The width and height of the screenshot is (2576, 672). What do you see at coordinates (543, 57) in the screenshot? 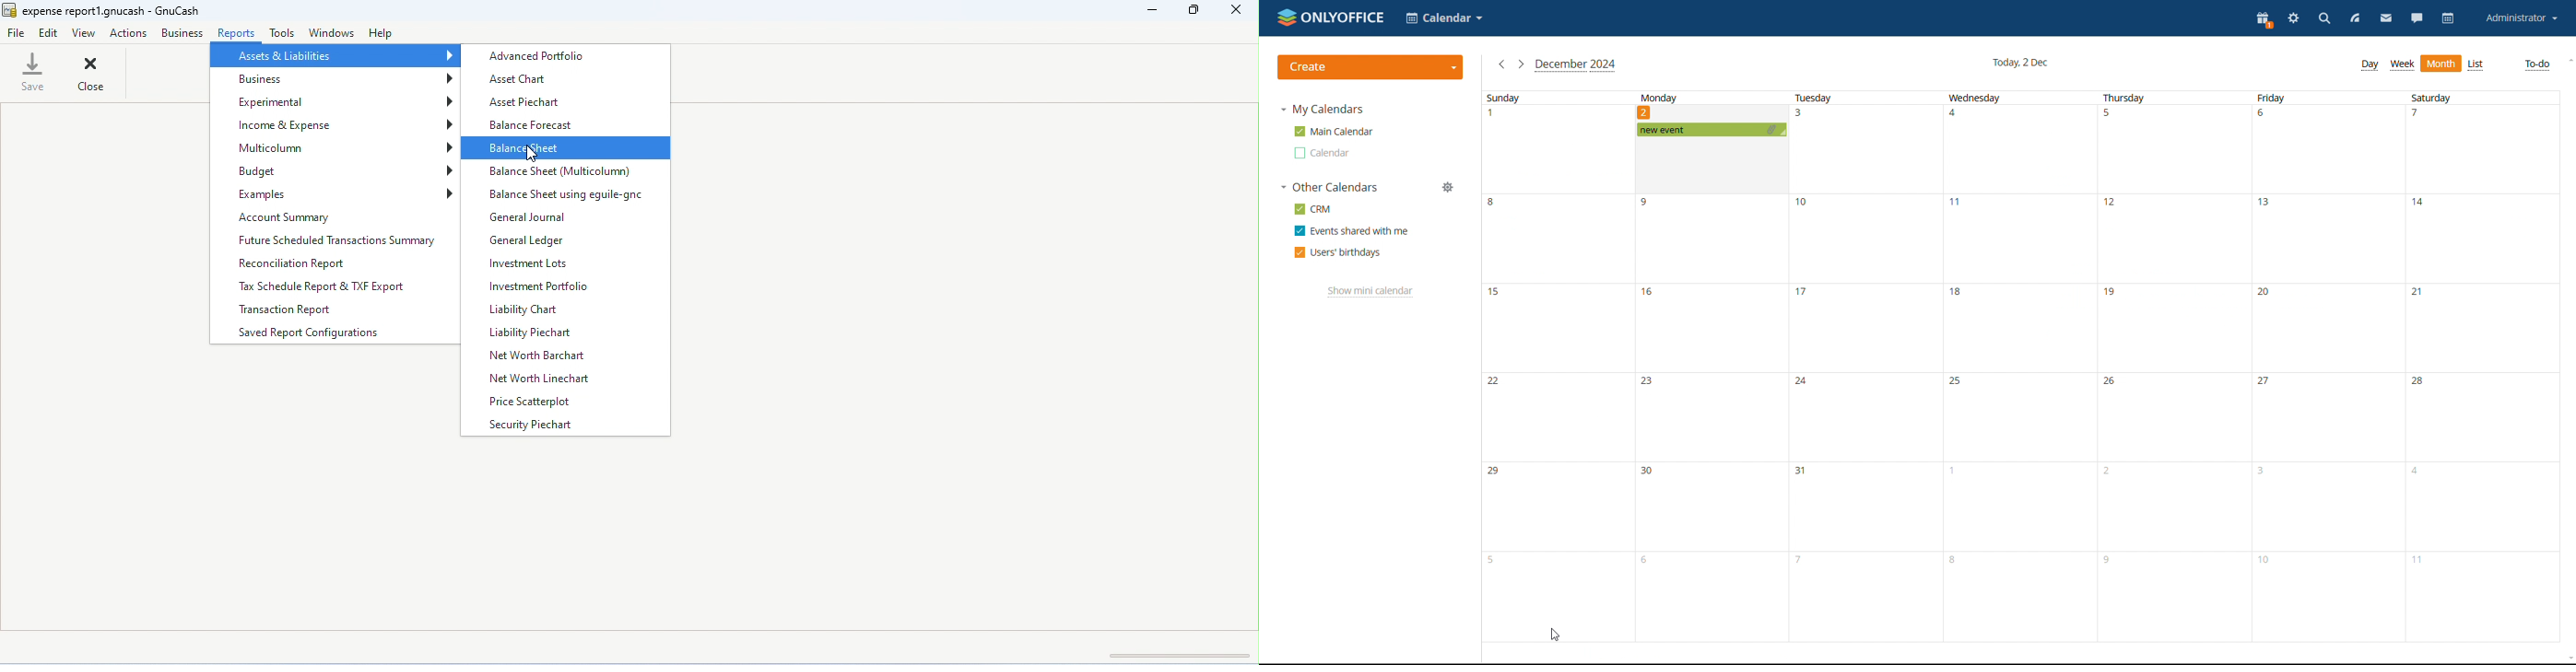
I see `advanced portfolio` at bounding box center [543, 57].